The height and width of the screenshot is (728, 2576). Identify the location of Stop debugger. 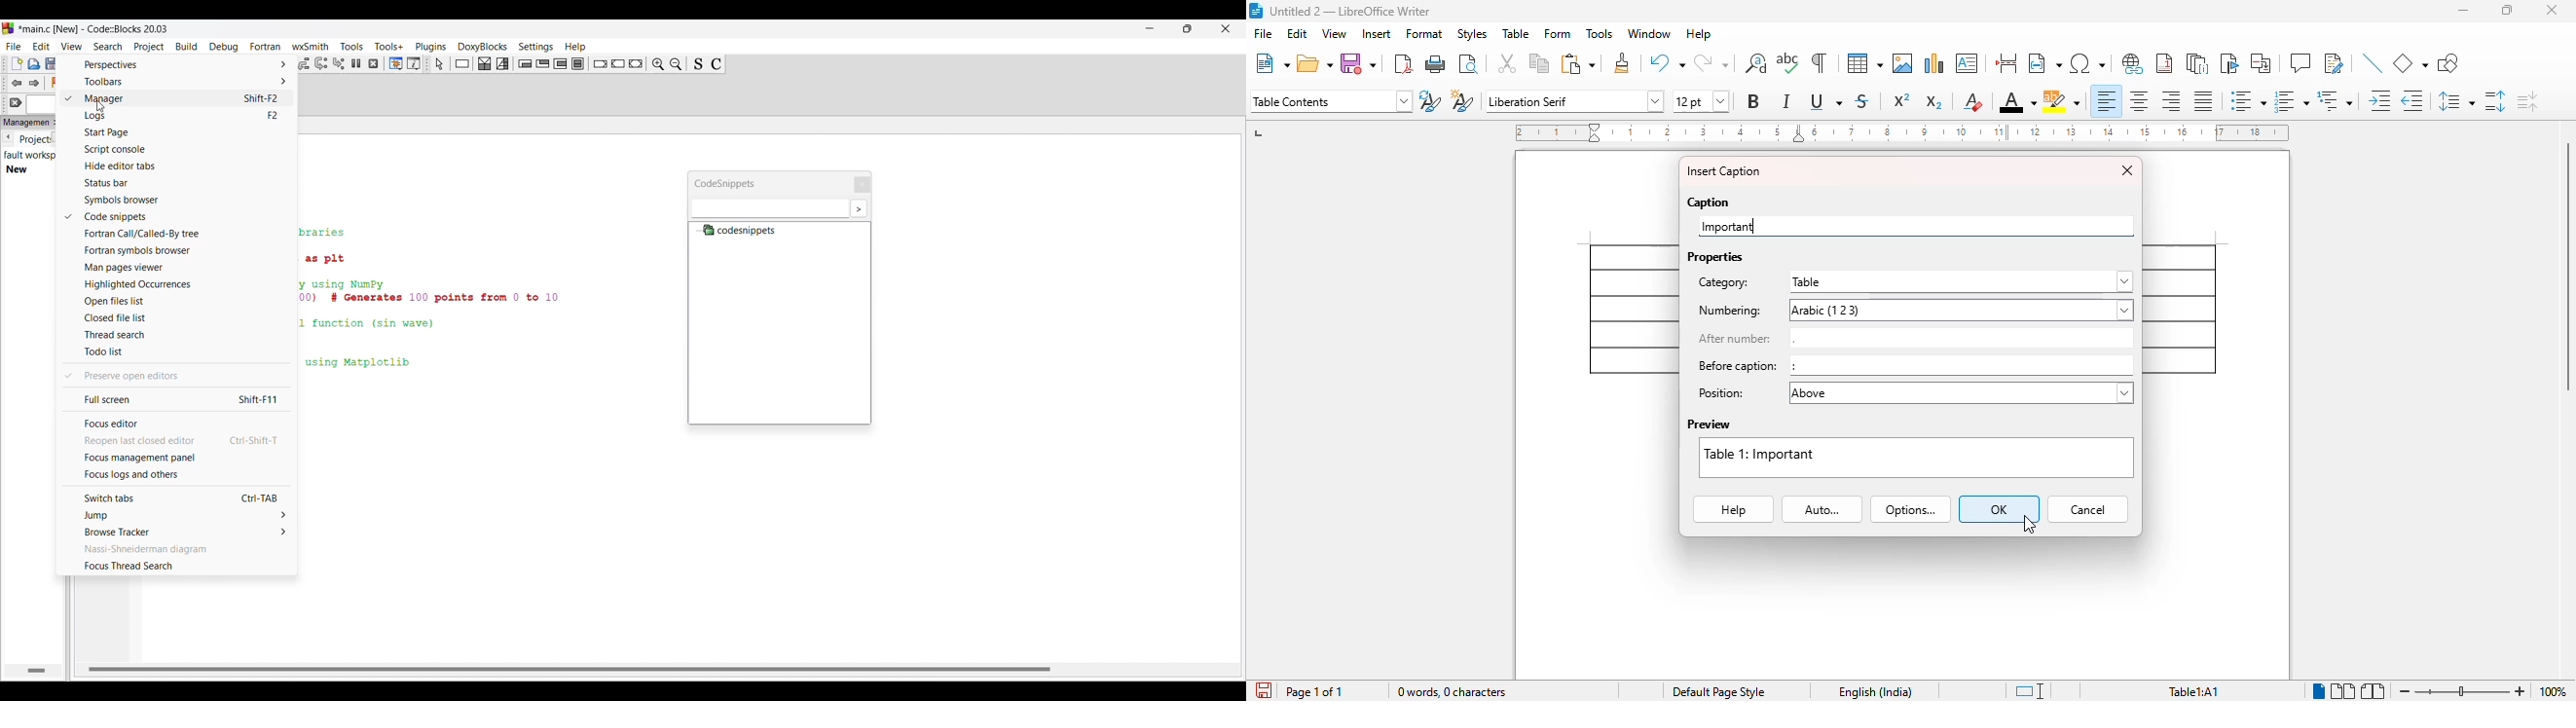
(373, 64).